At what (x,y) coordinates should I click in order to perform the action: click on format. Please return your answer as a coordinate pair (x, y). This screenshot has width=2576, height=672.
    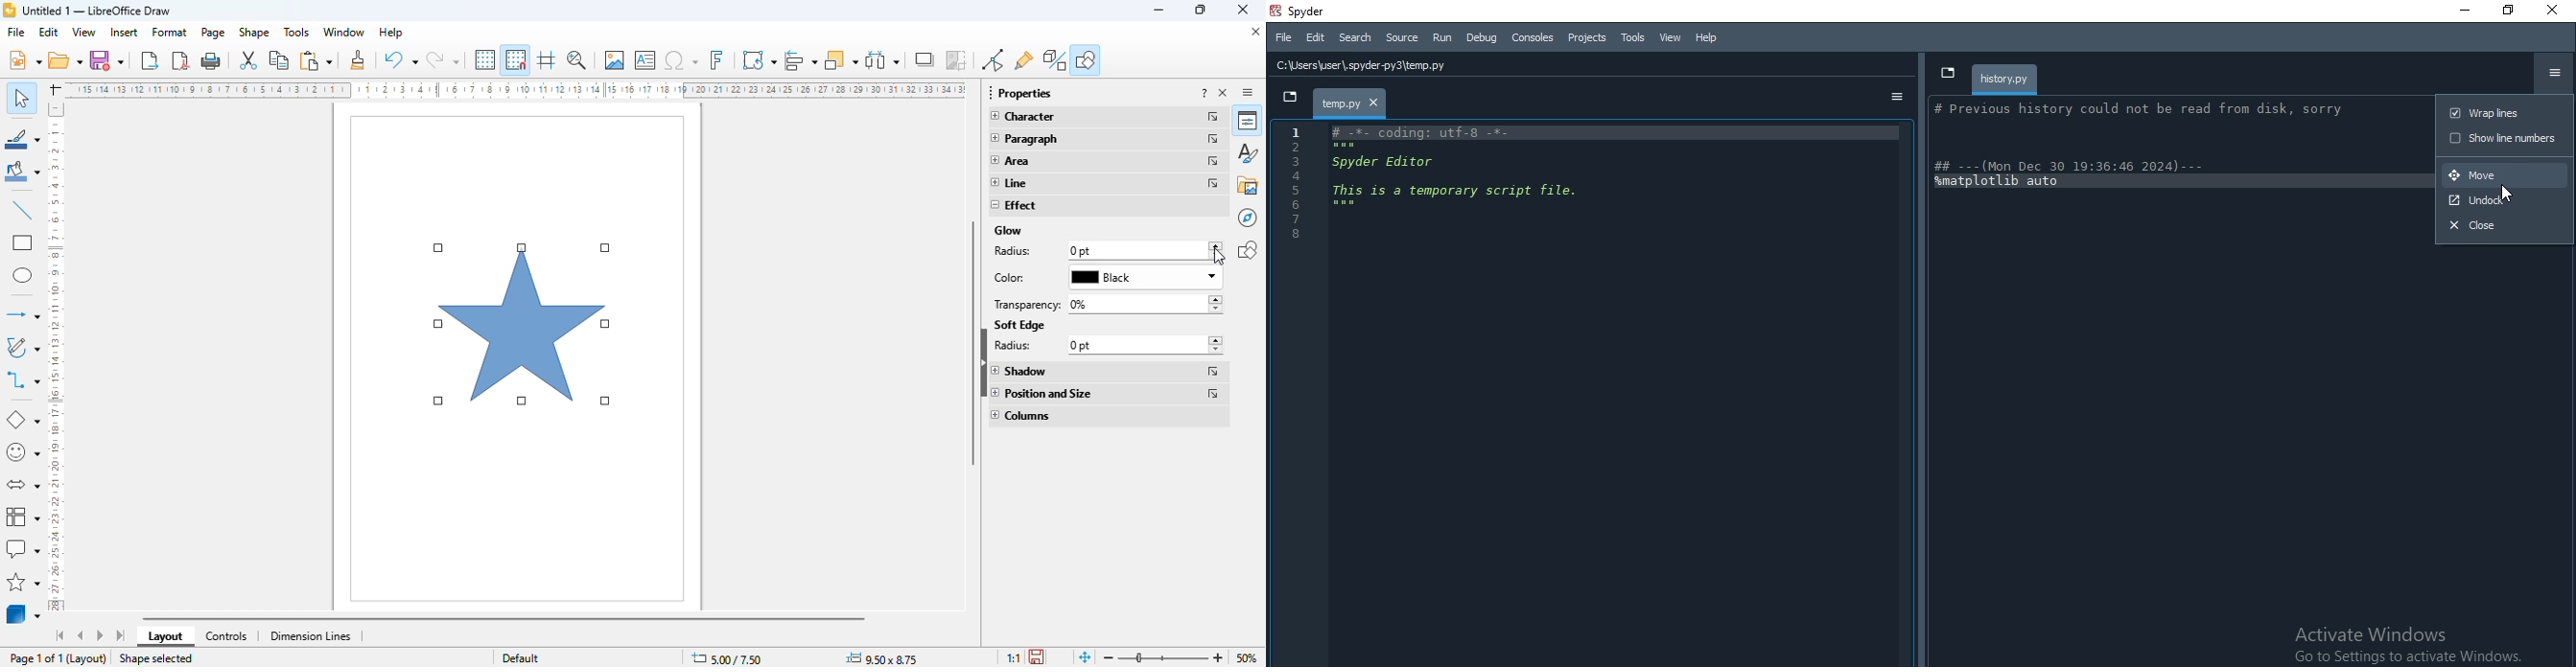
    Looking at the image, I should click on (170, 32).